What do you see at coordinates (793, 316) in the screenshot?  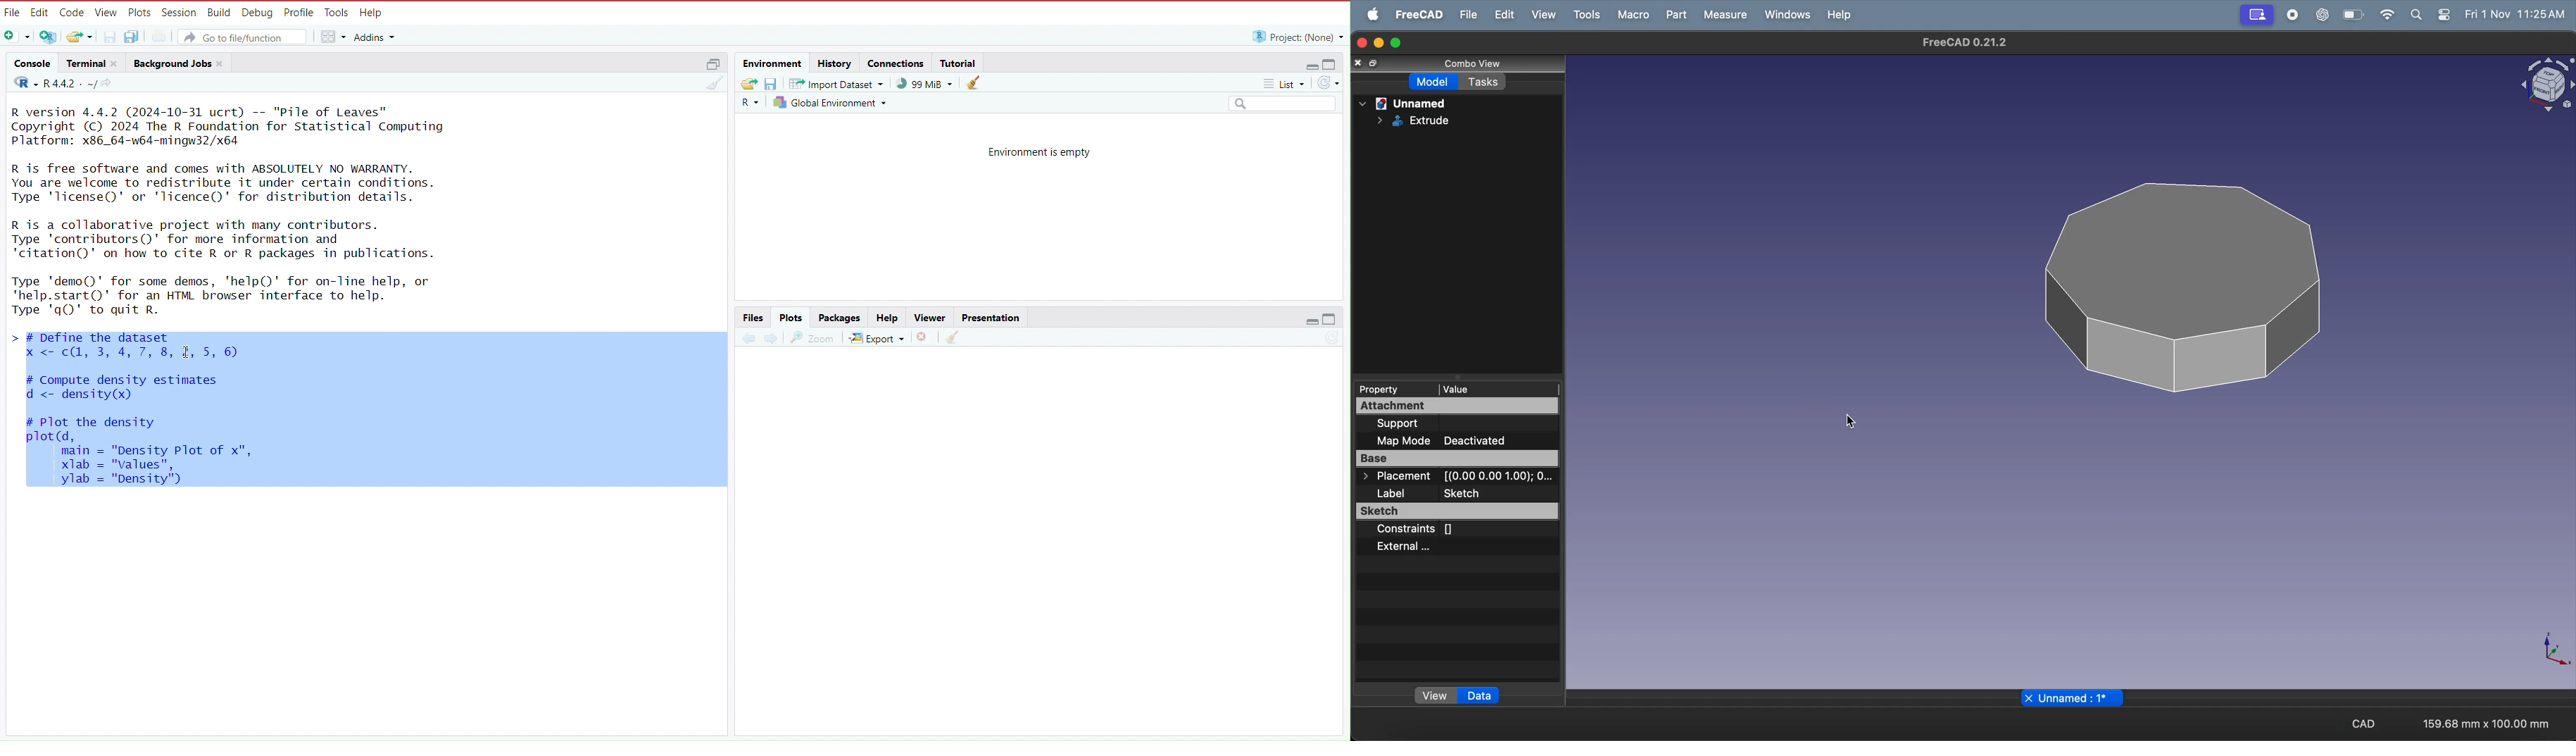 I see `plots` at bounding box center [793, 316].